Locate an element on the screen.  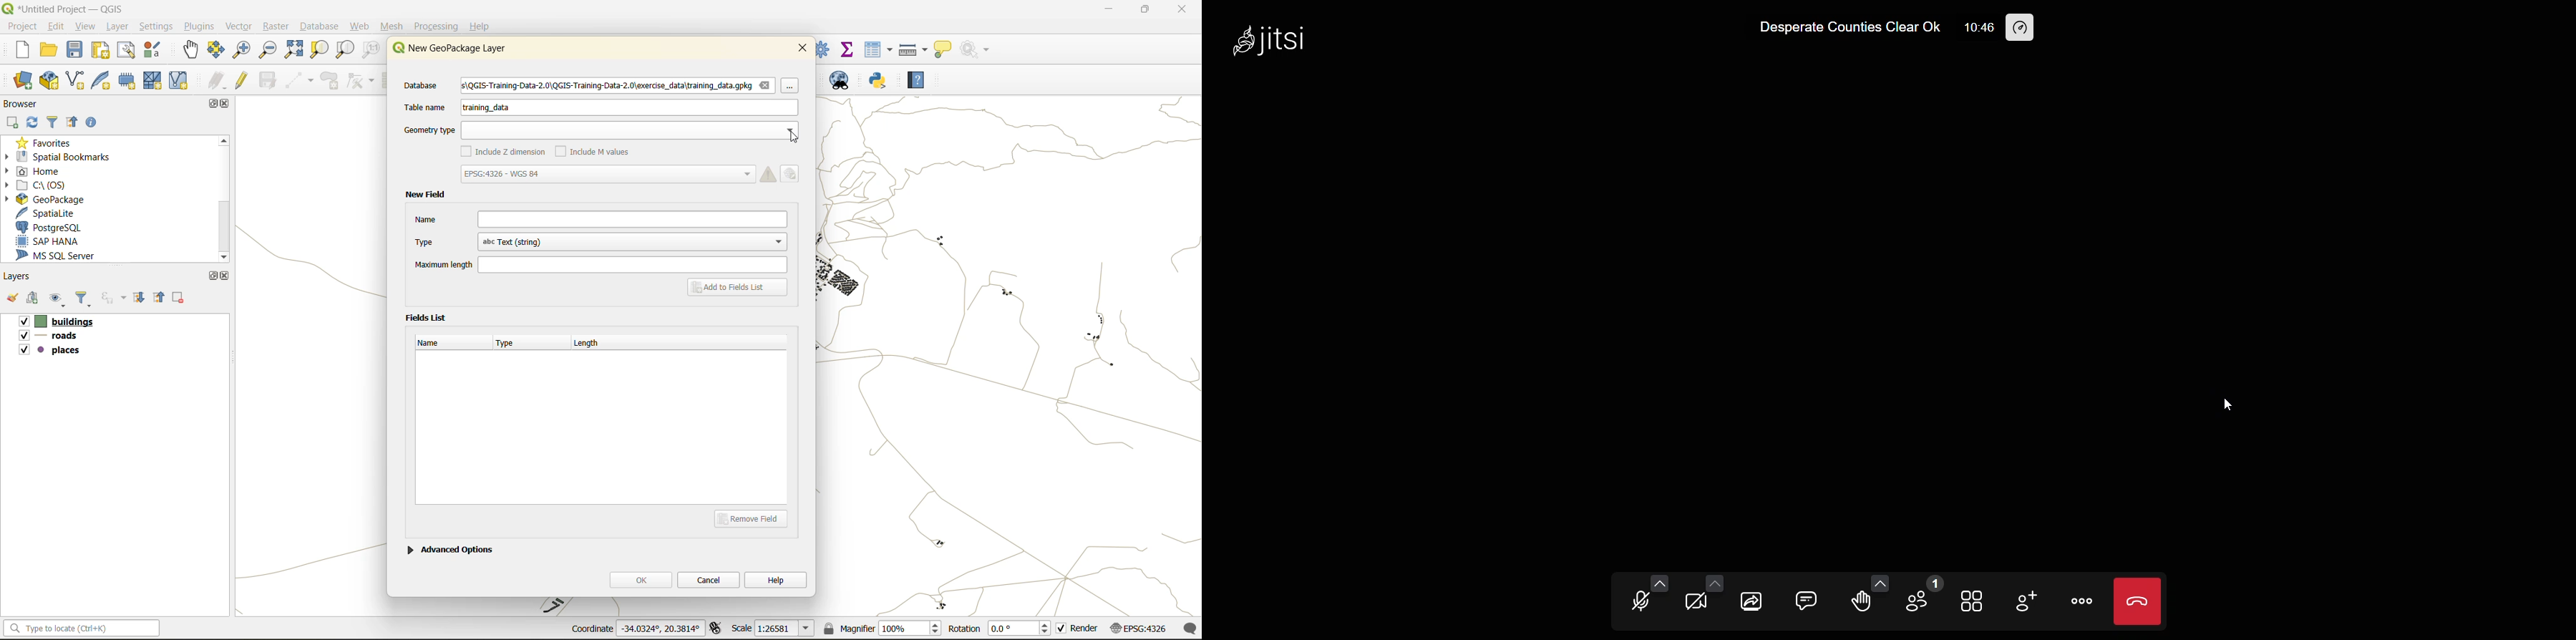
digitize is located at coordinates (301, 81).